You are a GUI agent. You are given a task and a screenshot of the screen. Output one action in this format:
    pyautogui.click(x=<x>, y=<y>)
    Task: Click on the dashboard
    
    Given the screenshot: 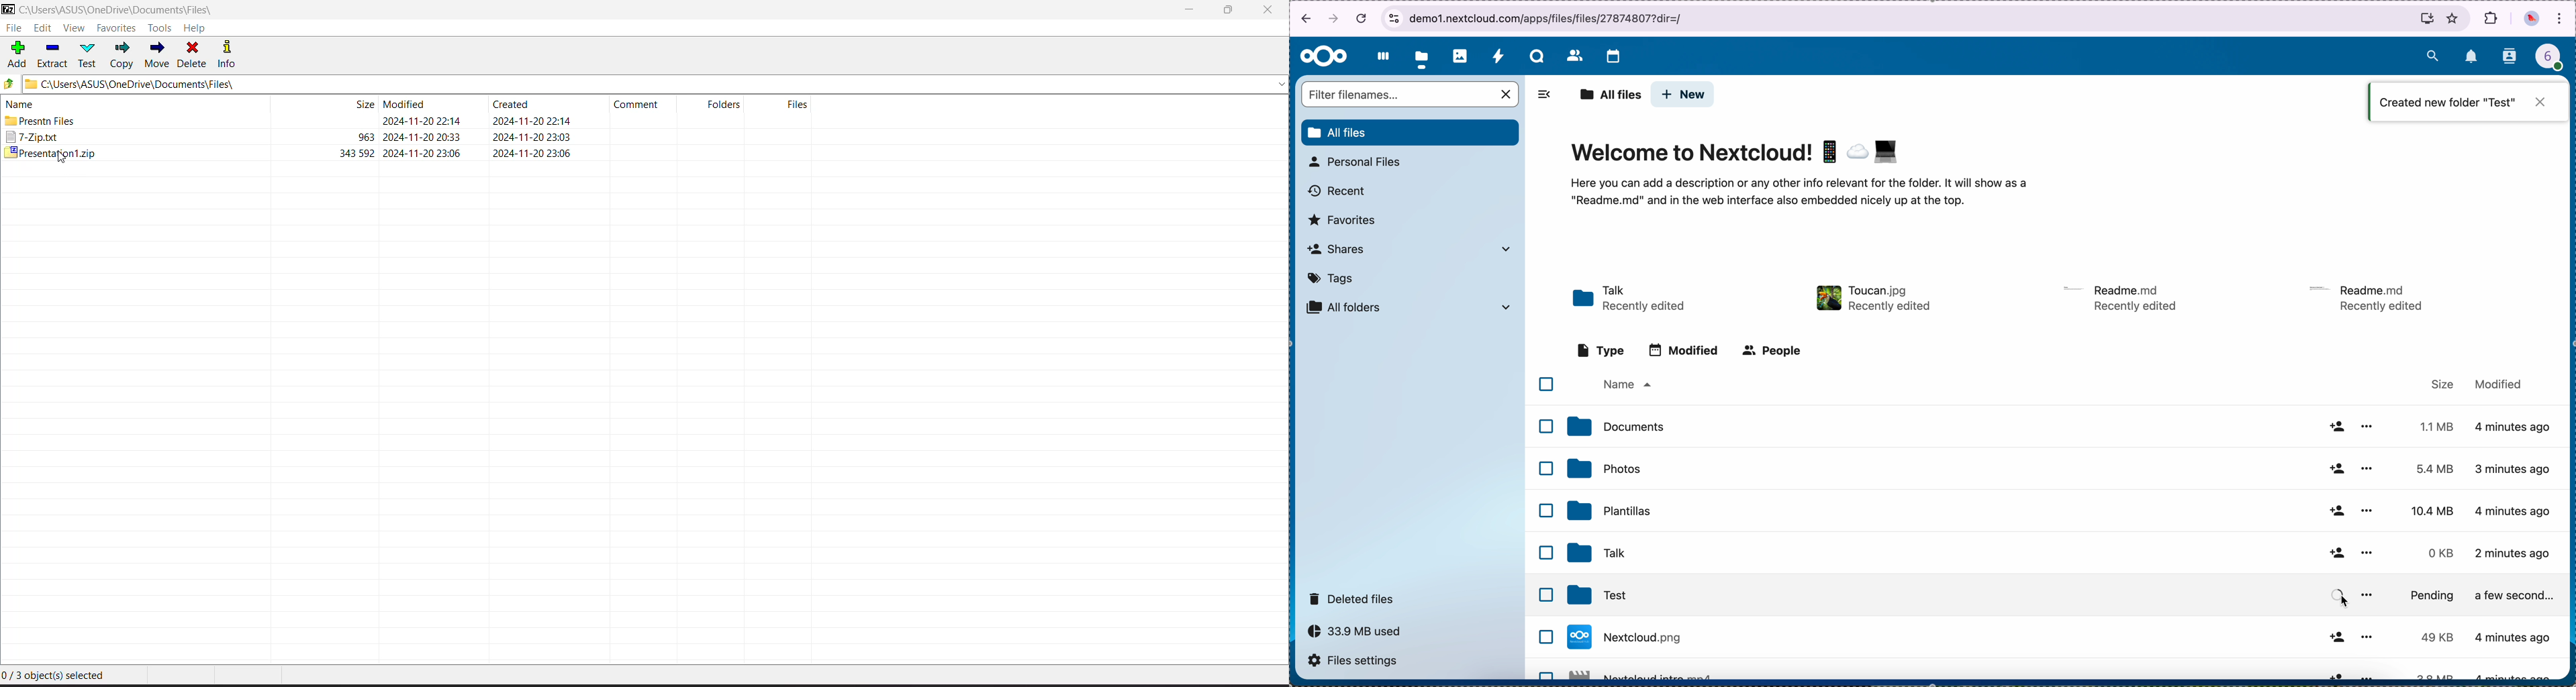 What is the action you would take?
    pyautogui.click(x=1381, y=56)
    